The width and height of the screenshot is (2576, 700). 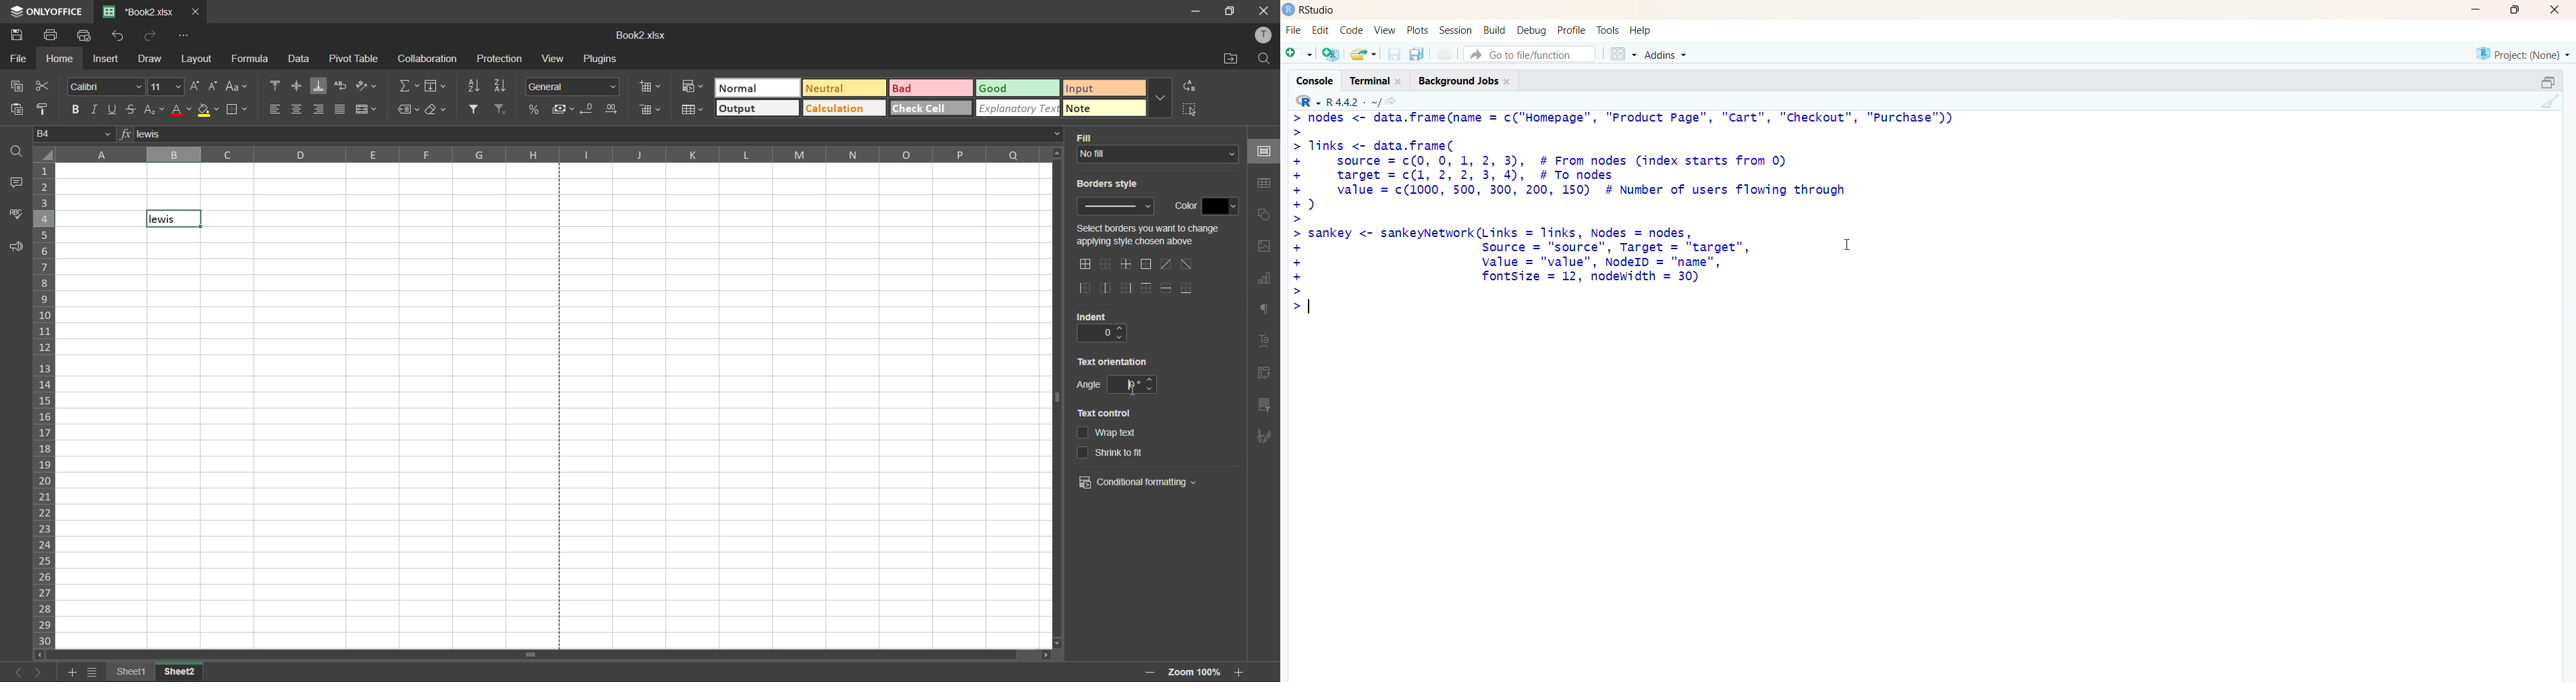 I want to click on slicer, so click(x=1267, y=407).